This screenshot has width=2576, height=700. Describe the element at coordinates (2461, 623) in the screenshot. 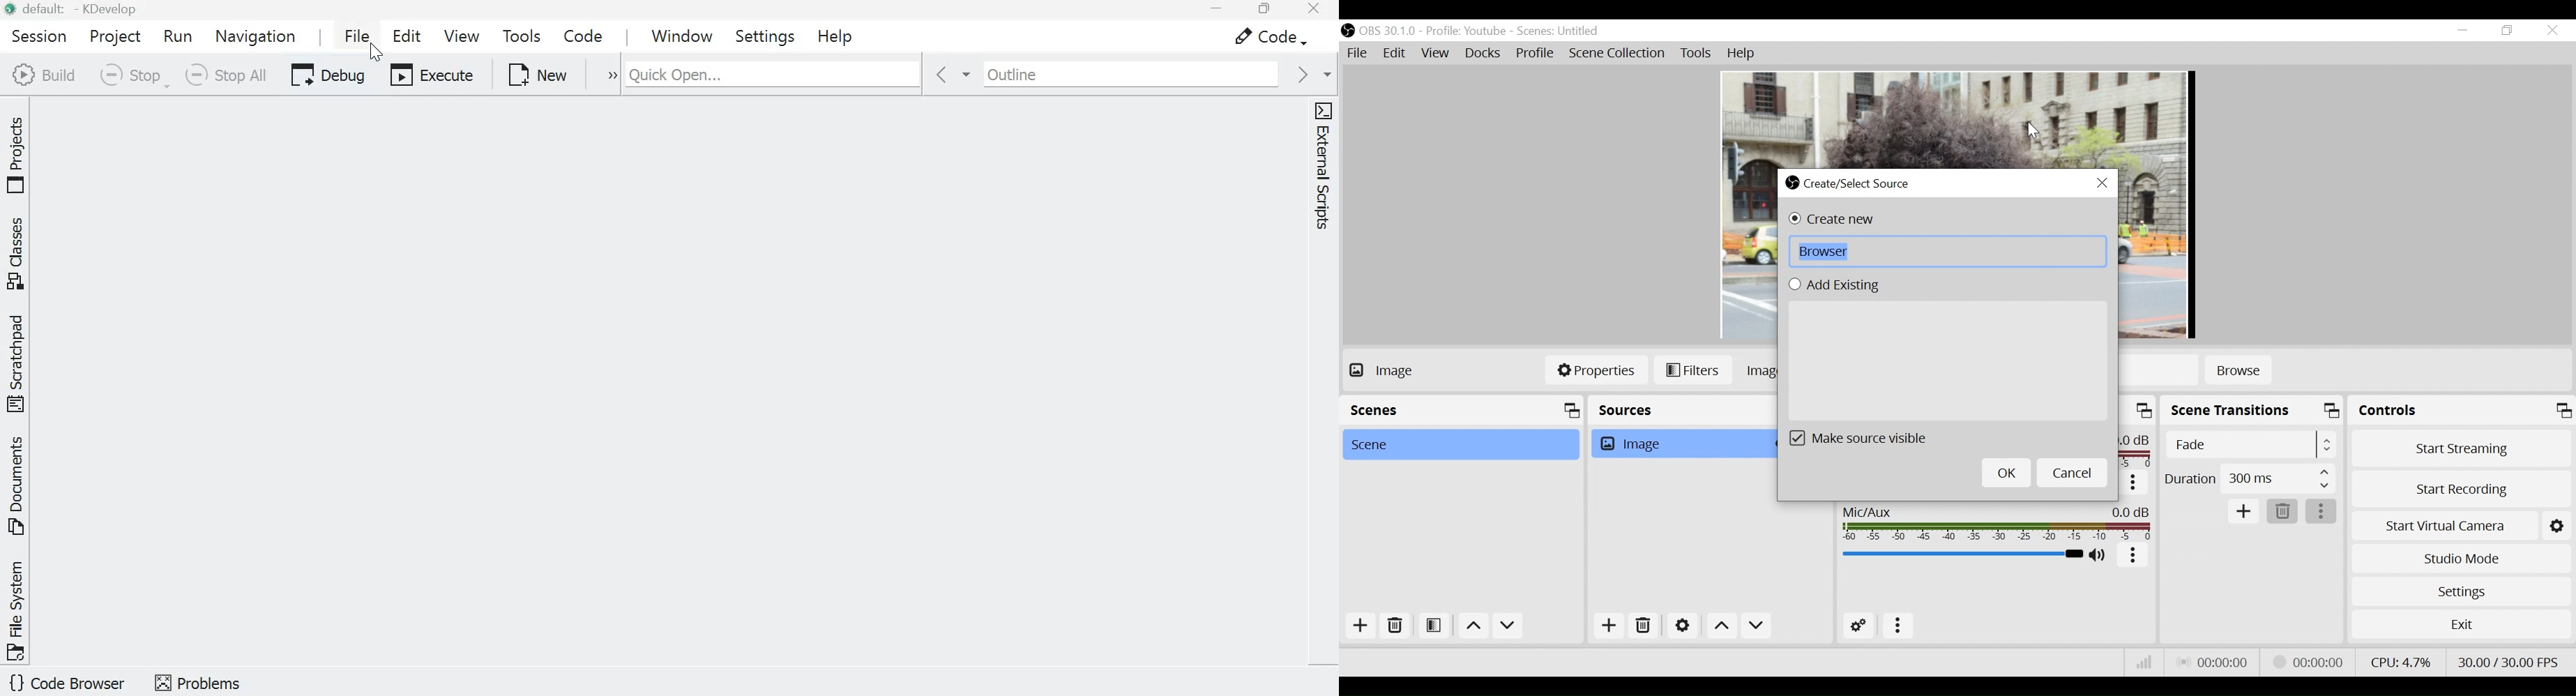

I see `Exit` at that location.